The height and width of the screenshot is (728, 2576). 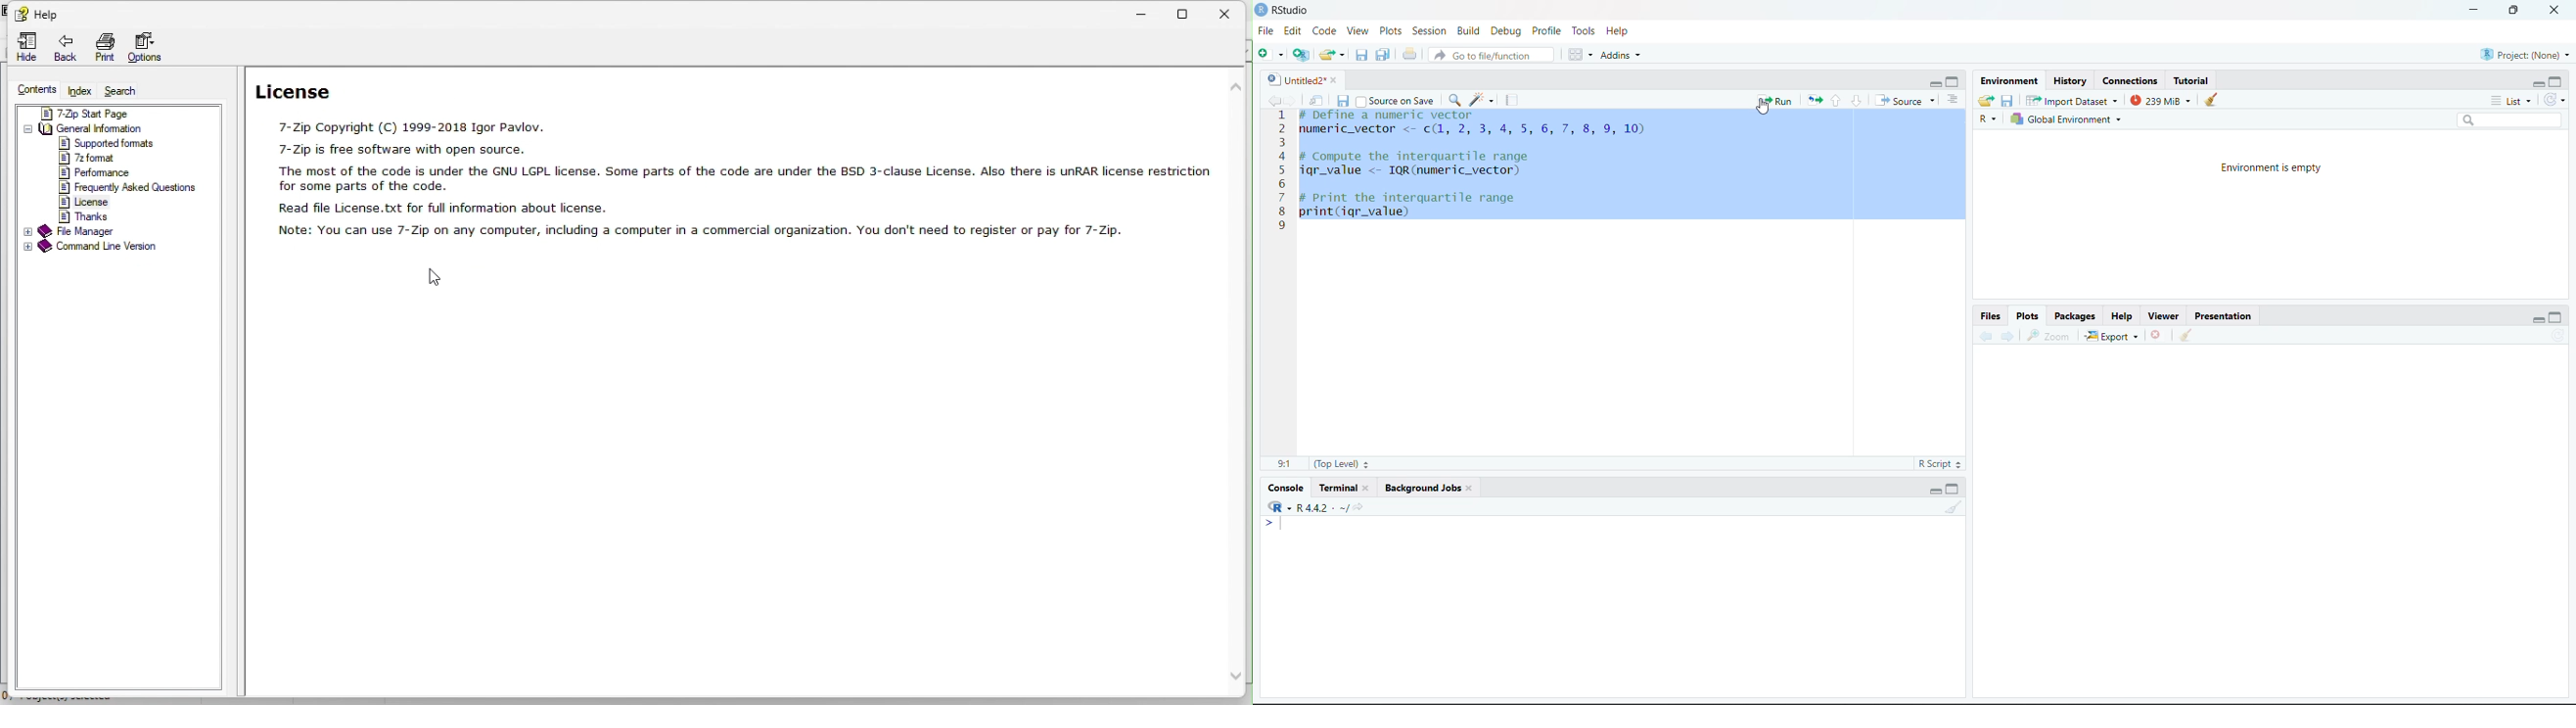 I want to click on Go back to the previous source location (Ctrl + F9), so click(x=1273, y=98).